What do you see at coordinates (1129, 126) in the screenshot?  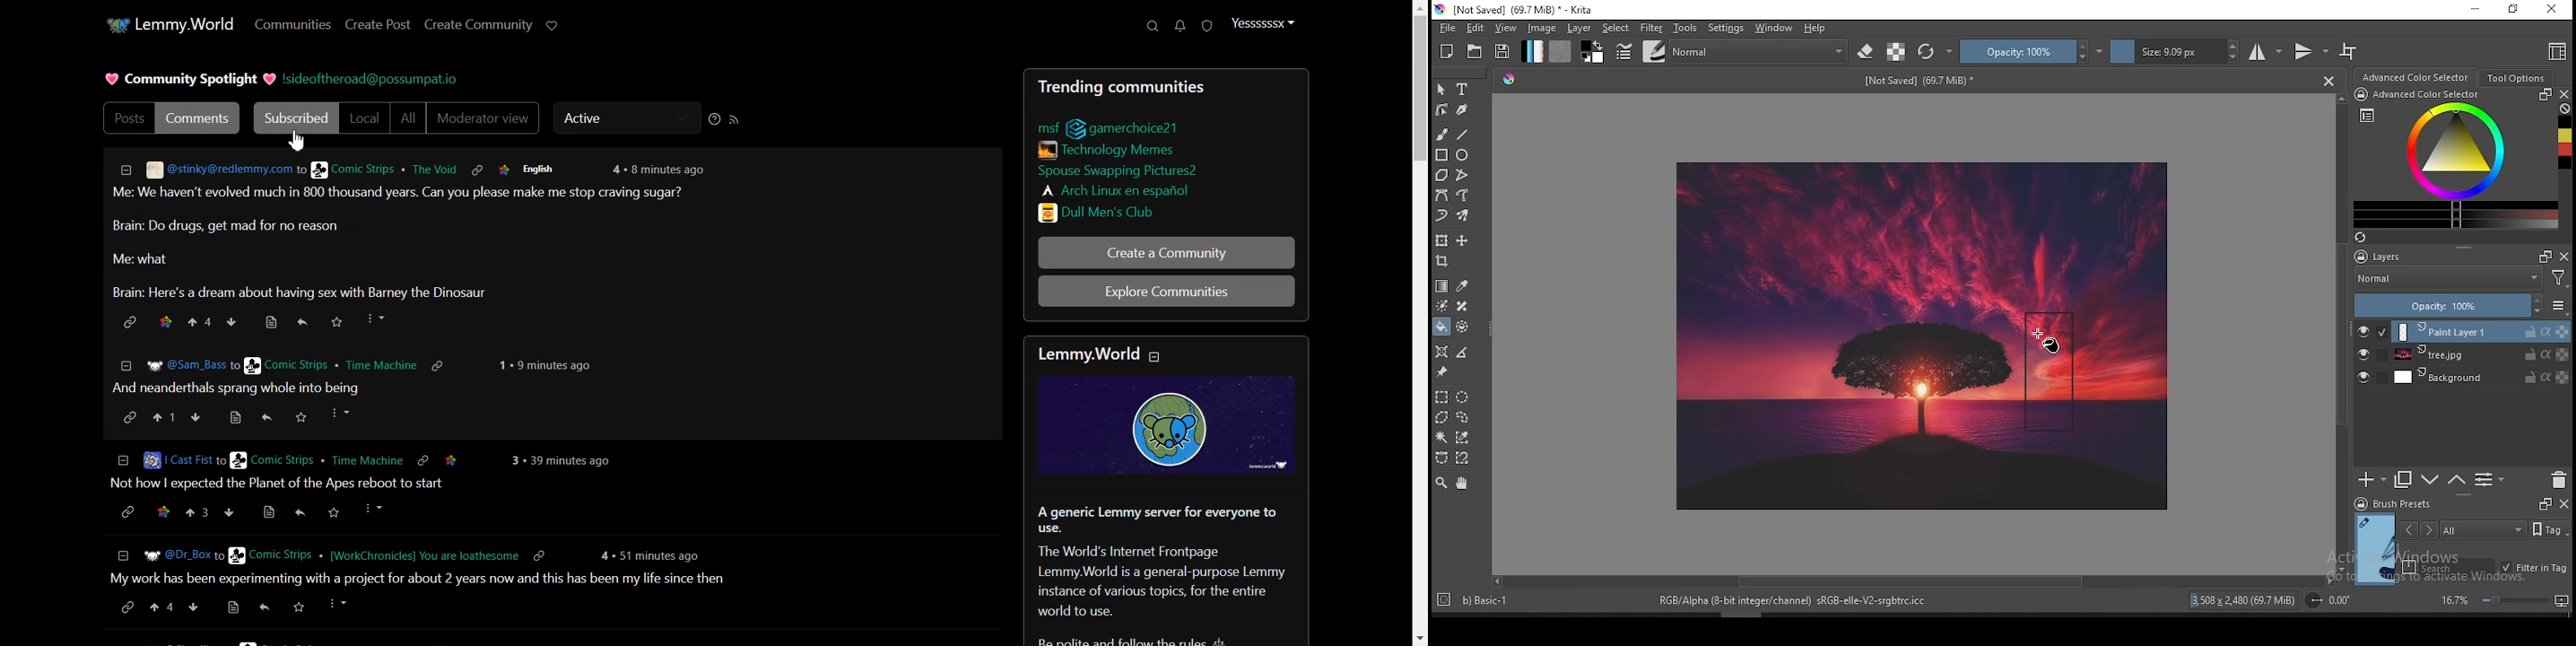 I see `link` at bounding box center [1129, 126].